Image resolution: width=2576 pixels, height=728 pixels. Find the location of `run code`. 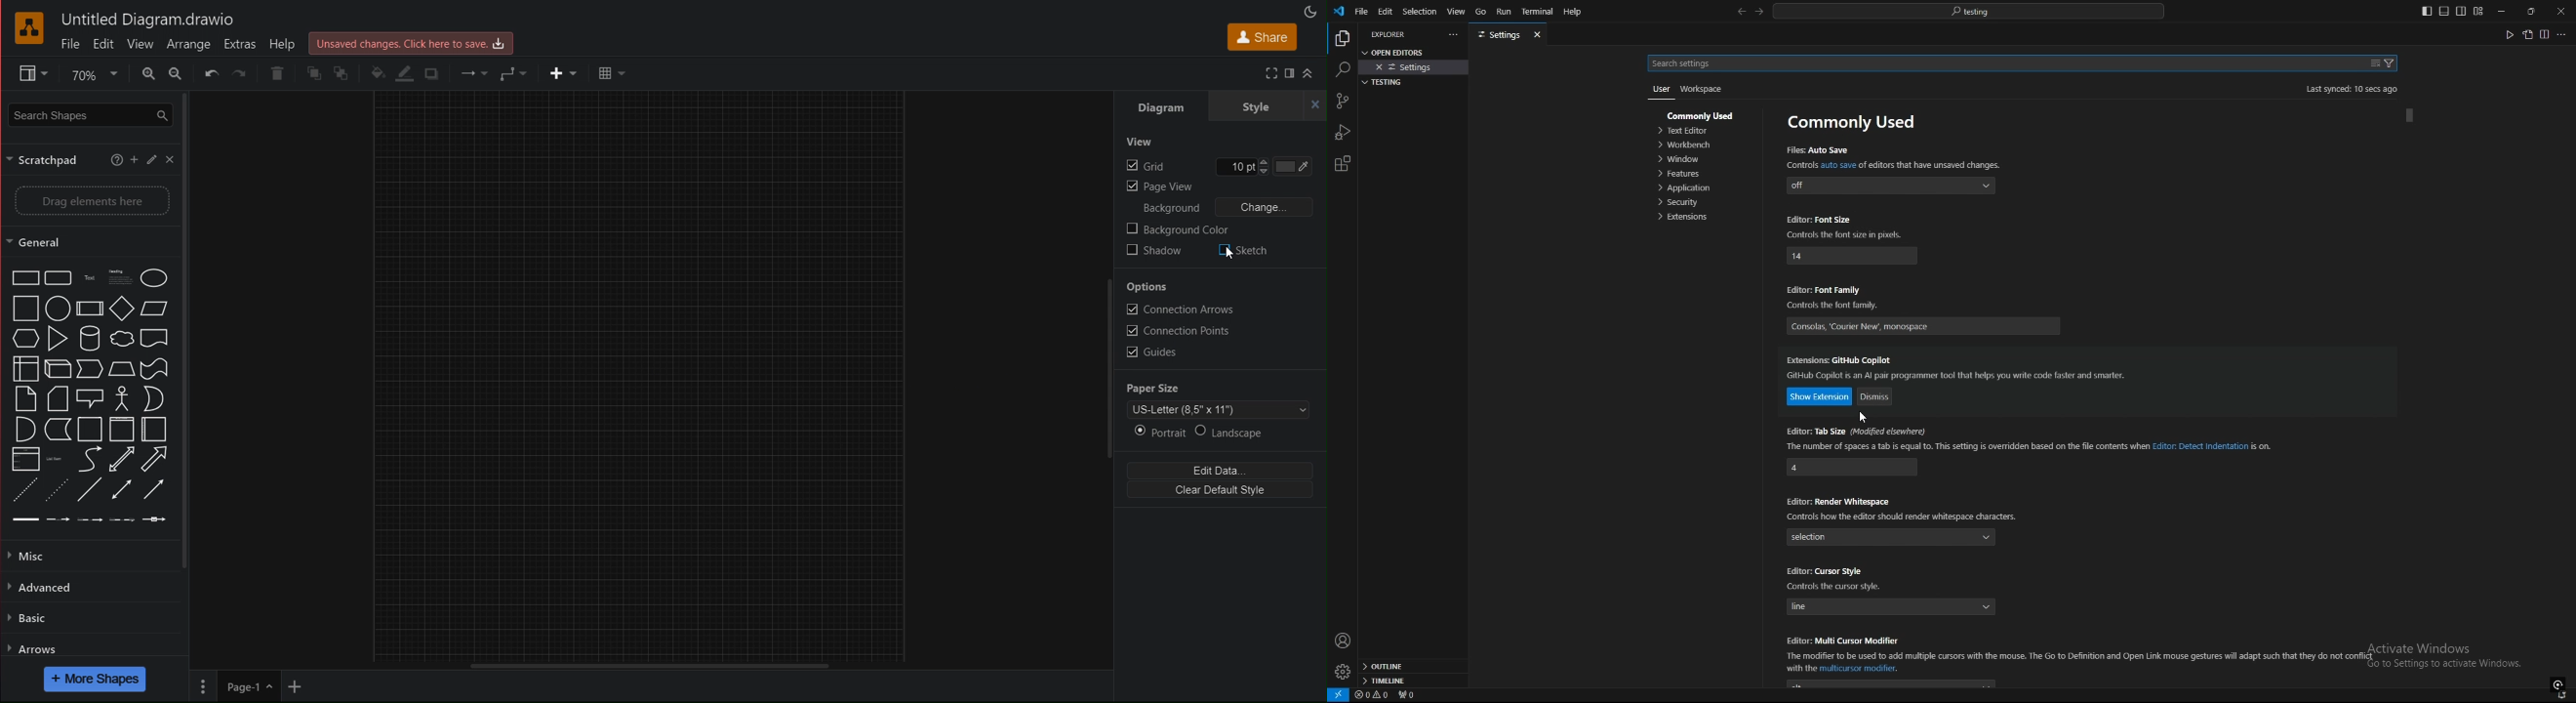

run code is located at coordinates (2509, 34).